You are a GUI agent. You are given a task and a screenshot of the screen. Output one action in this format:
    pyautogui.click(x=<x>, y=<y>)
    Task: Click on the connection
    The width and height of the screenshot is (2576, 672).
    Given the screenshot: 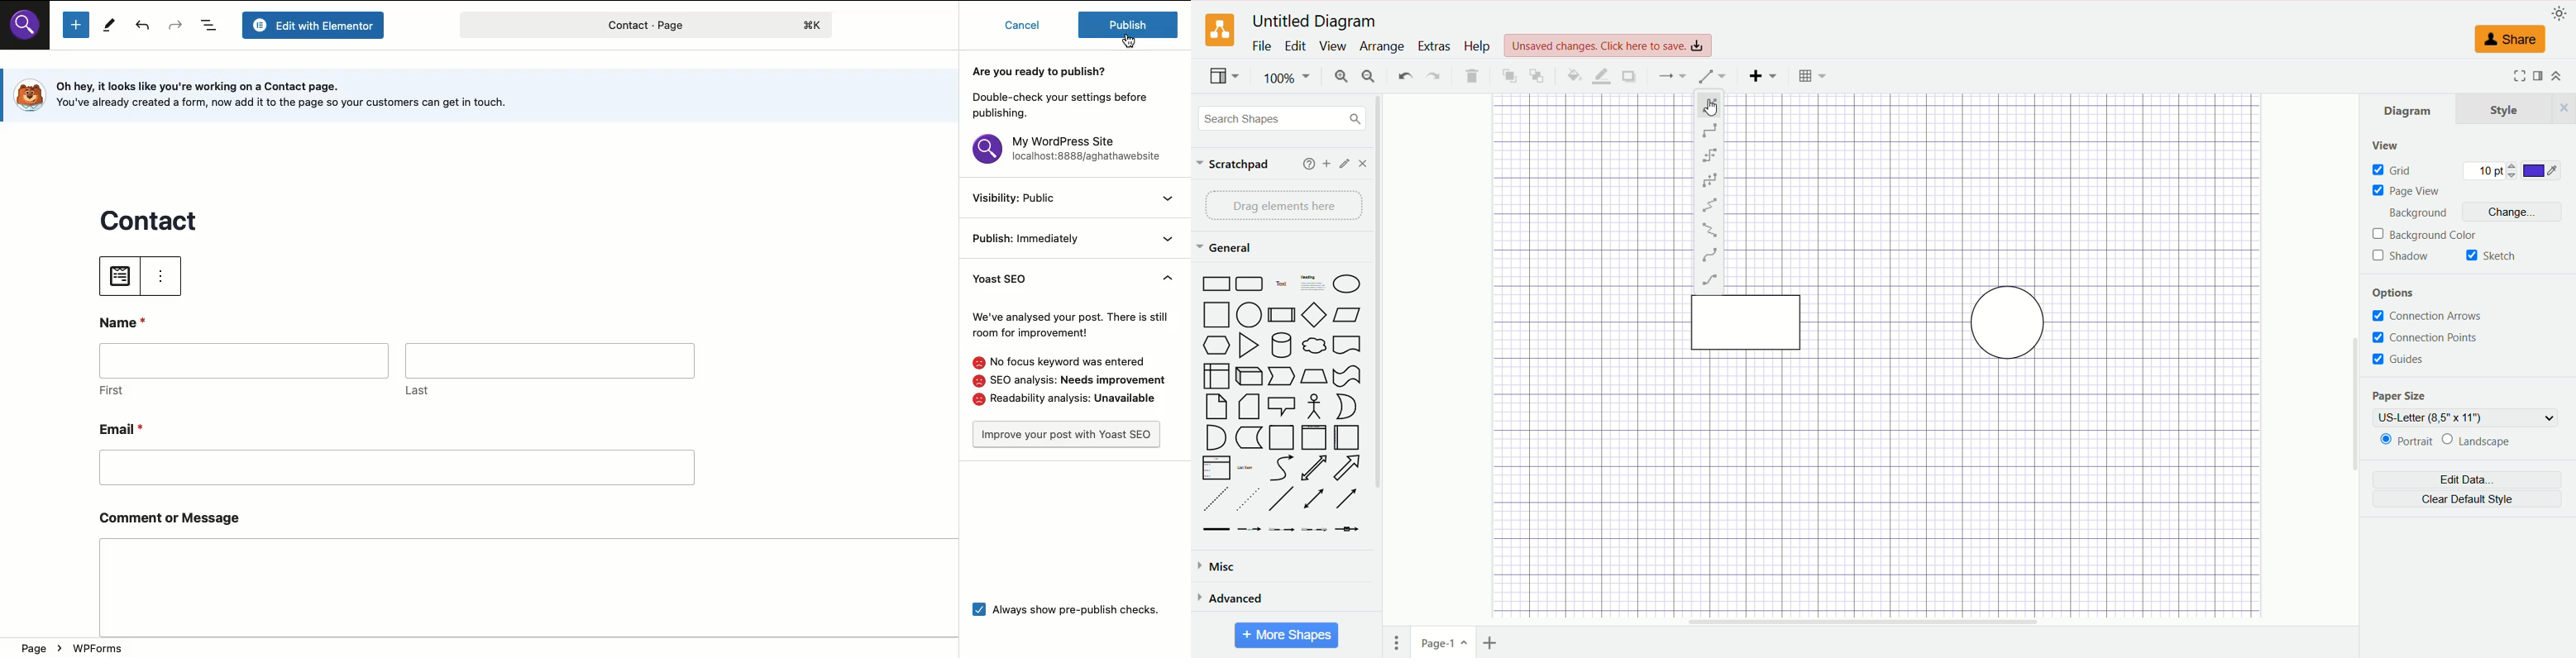 What is the action you would take?
    pyautogui.click(x=1672, y=75)
    